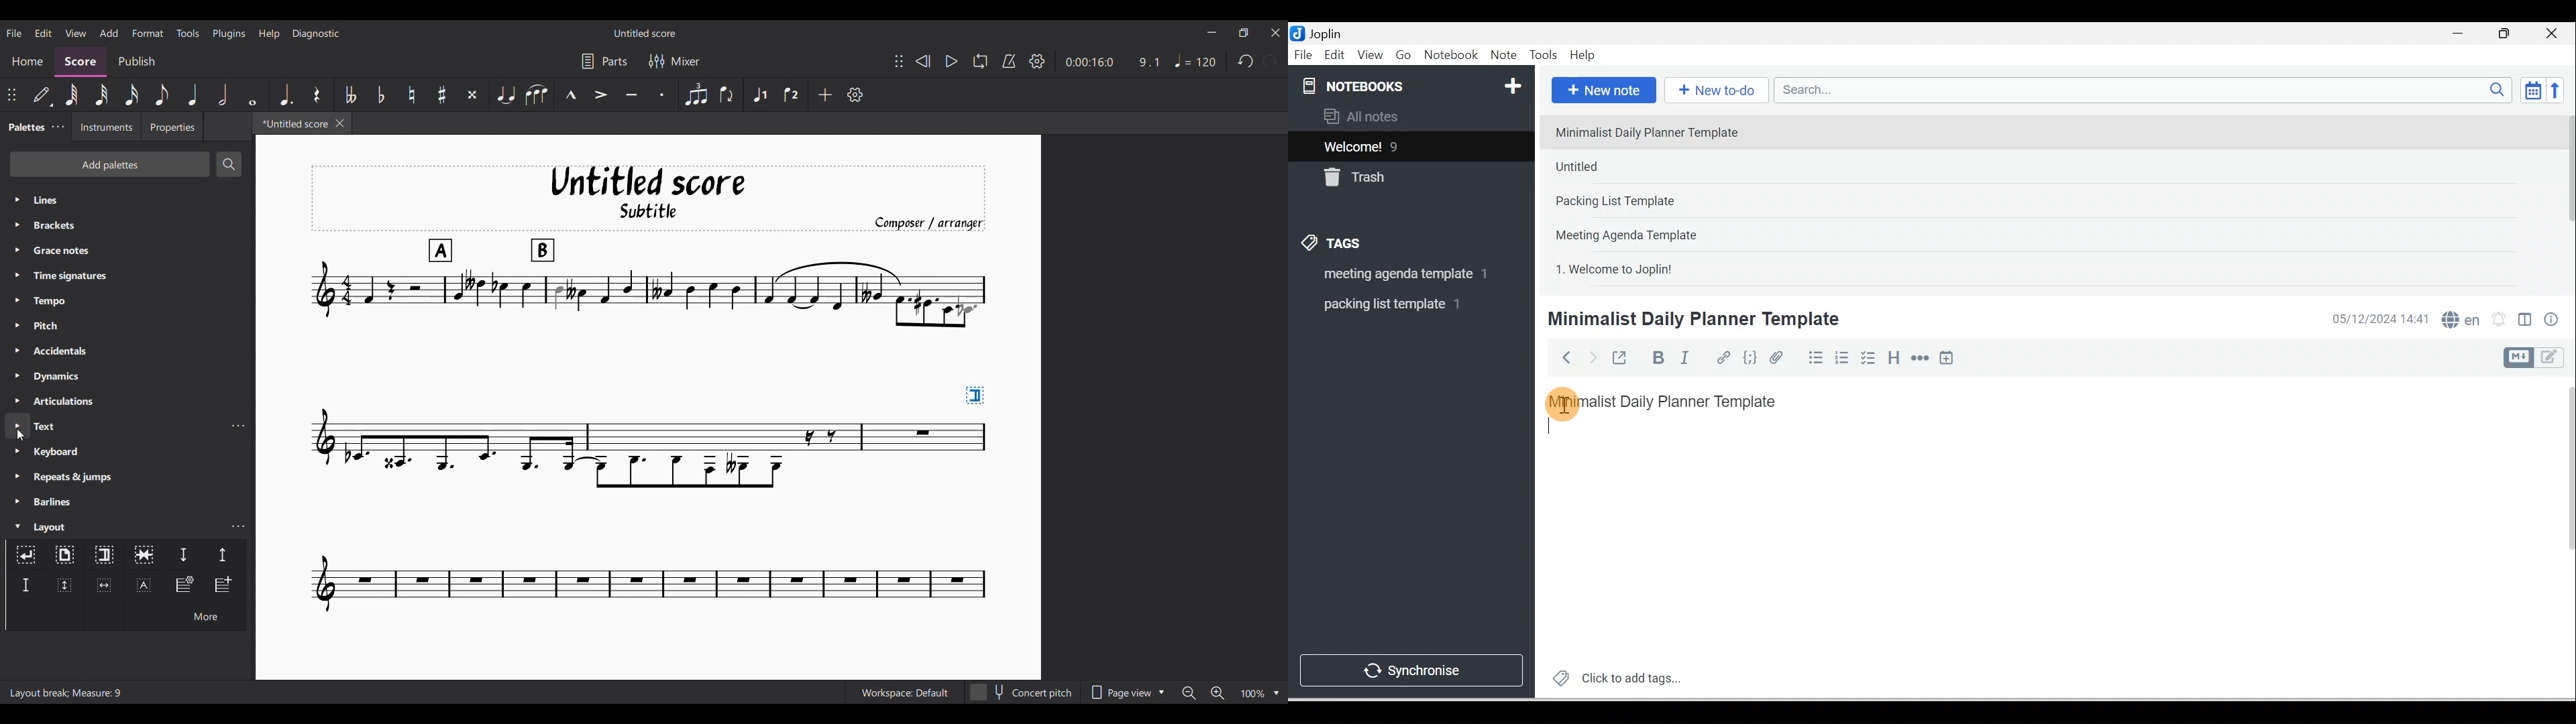 The image size is (2576, 728). What do you see at coordinates (193, 94) in the screenshot?
I see `Quarter note` at bounding box center [193, 94].